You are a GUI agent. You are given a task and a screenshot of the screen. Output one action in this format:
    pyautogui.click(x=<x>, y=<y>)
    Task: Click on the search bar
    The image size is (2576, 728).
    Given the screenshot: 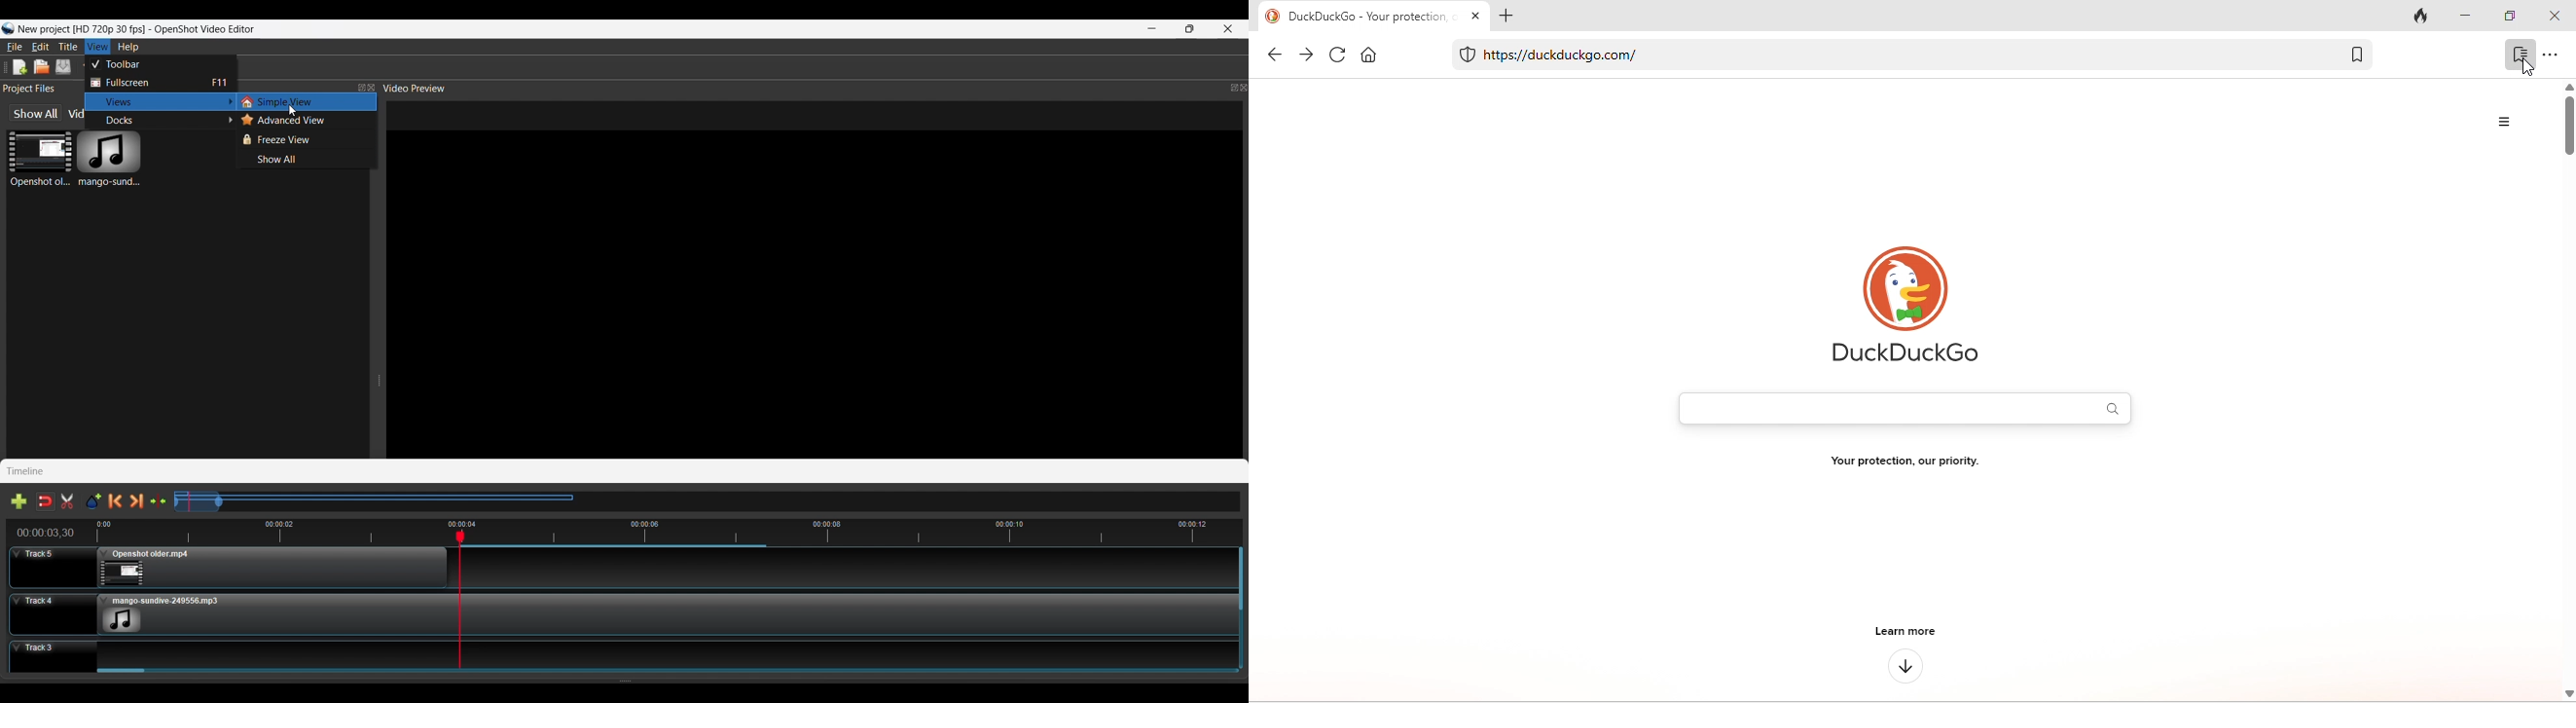 What is the action you would take?
    pyautogui.click(x=1904, y=406)
    